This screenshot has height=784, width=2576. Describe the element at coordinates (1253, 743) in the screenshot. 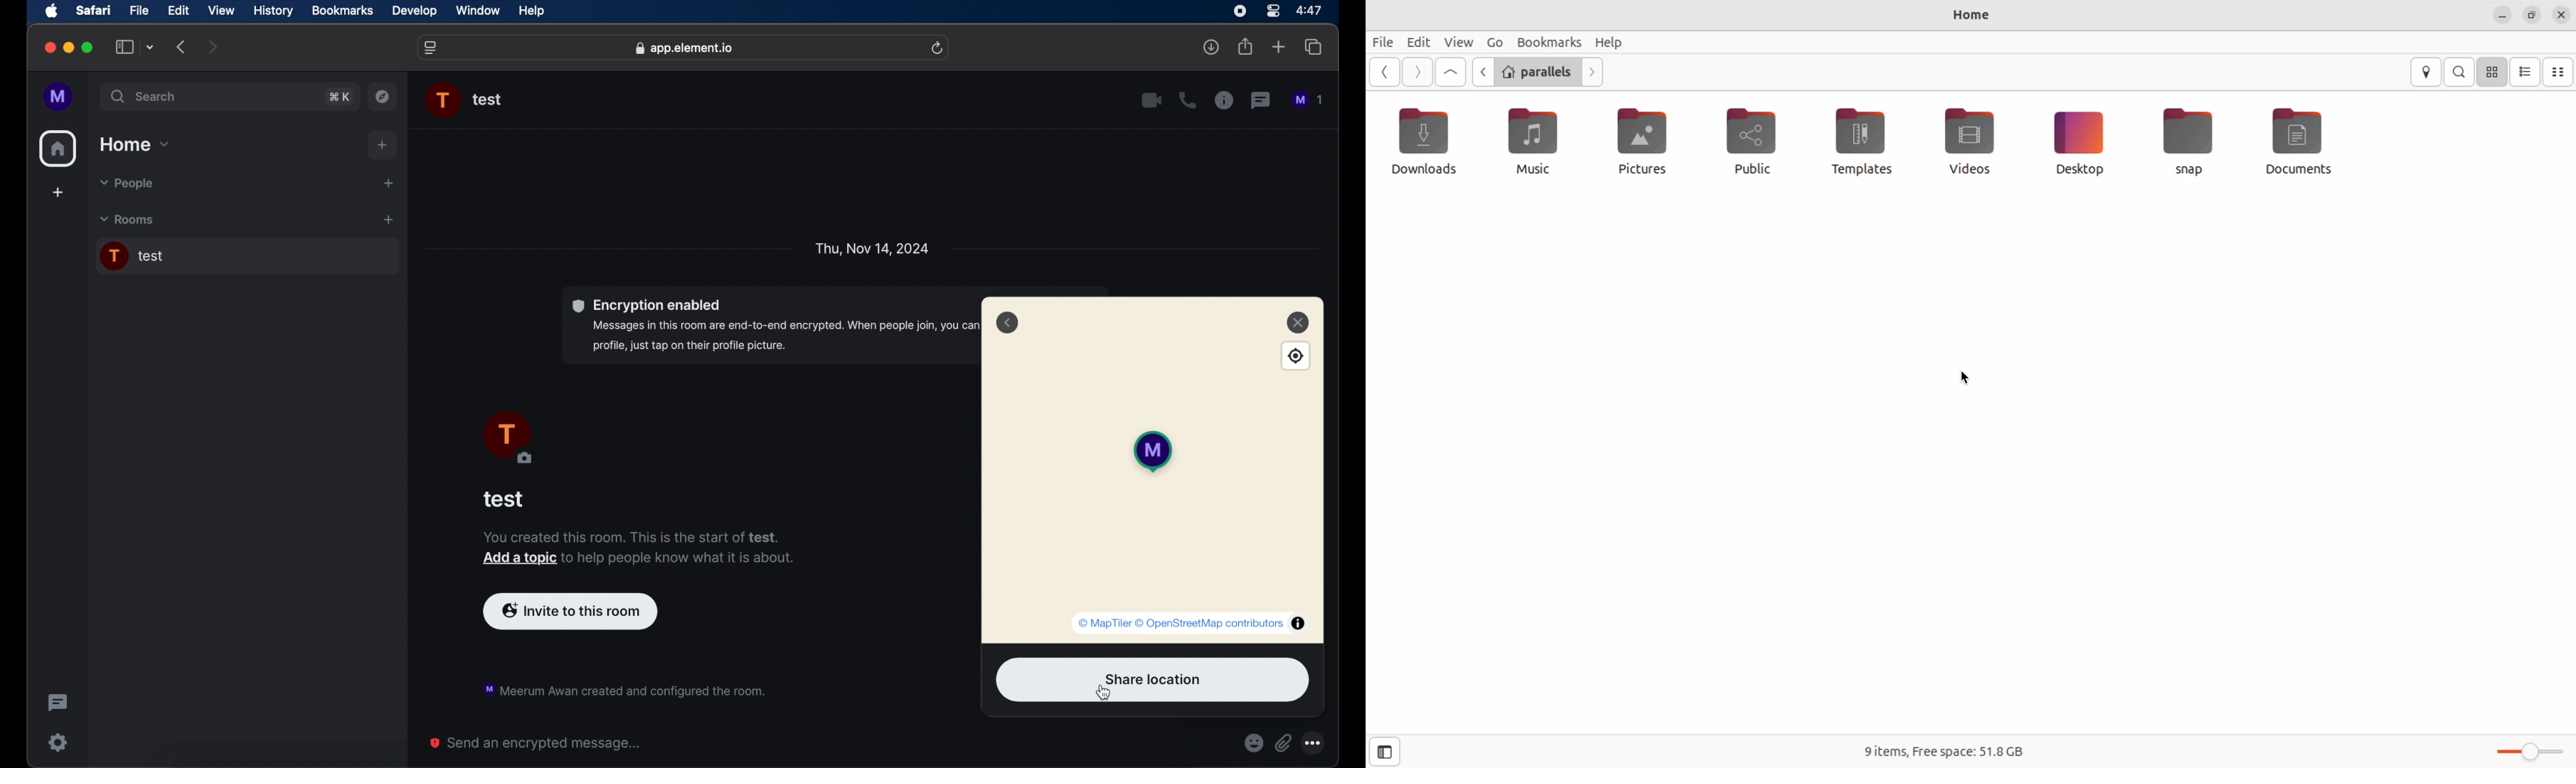

I see `Emojis` at that location.